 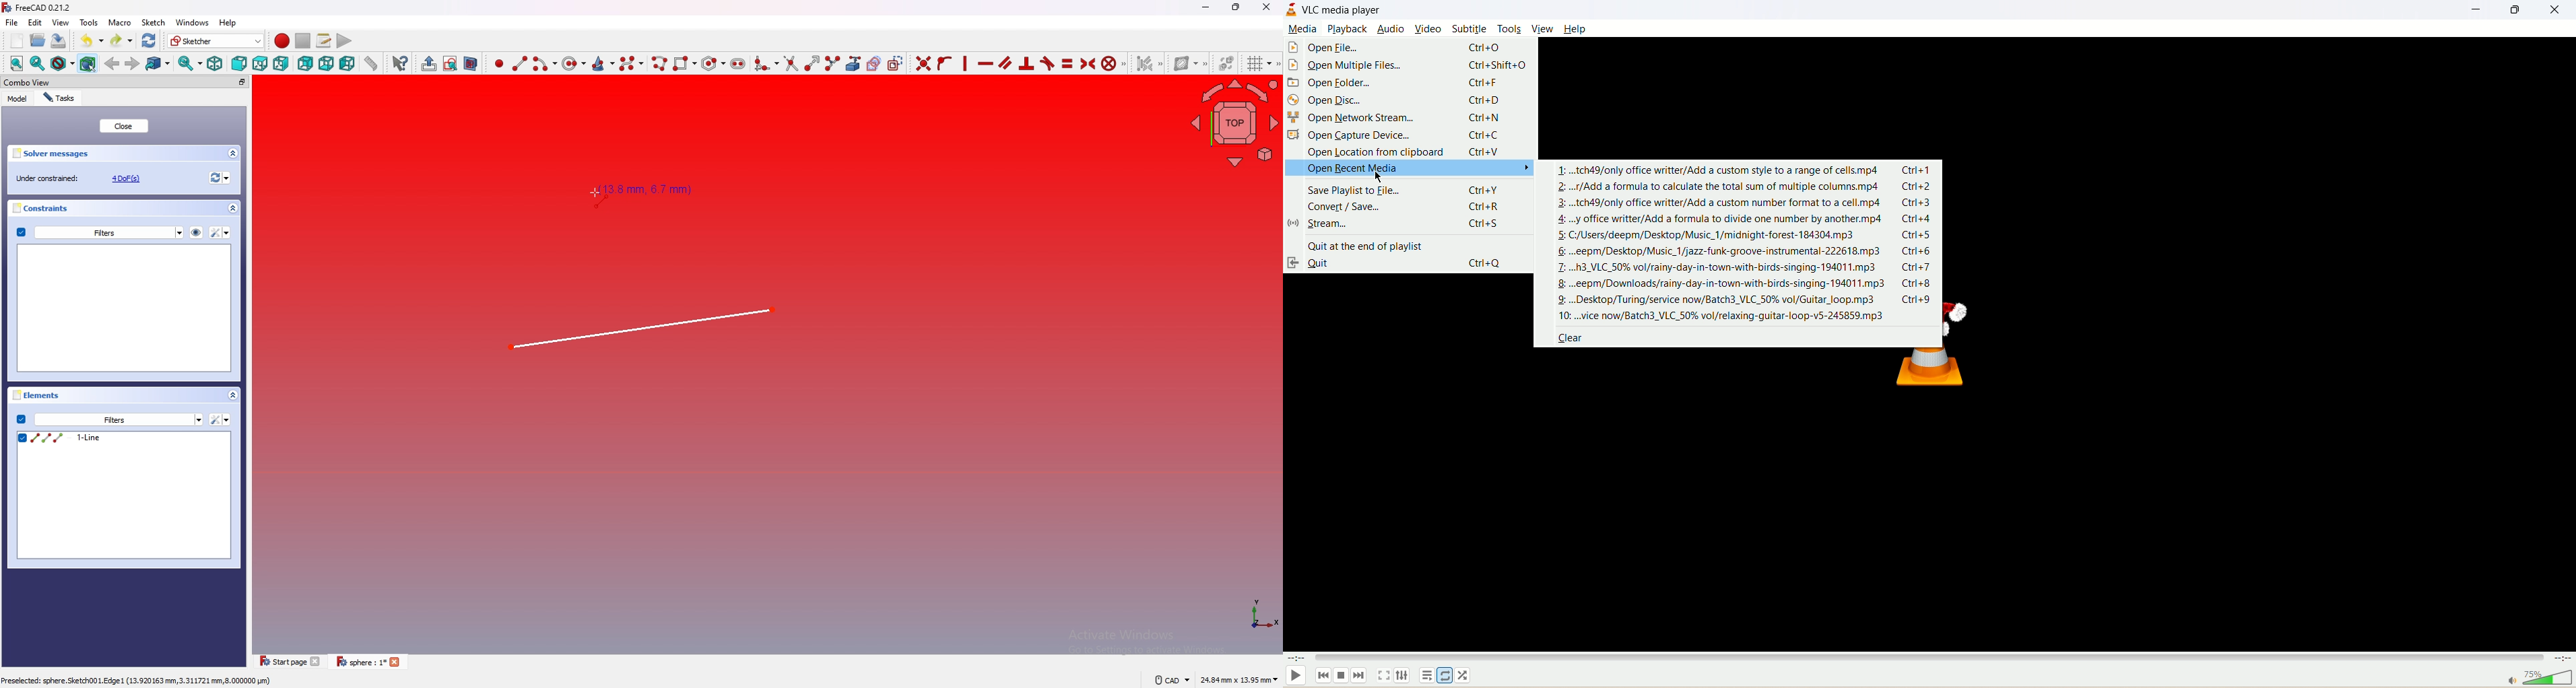 I want to click on ctrl+1, so click(x=1920, y=170).